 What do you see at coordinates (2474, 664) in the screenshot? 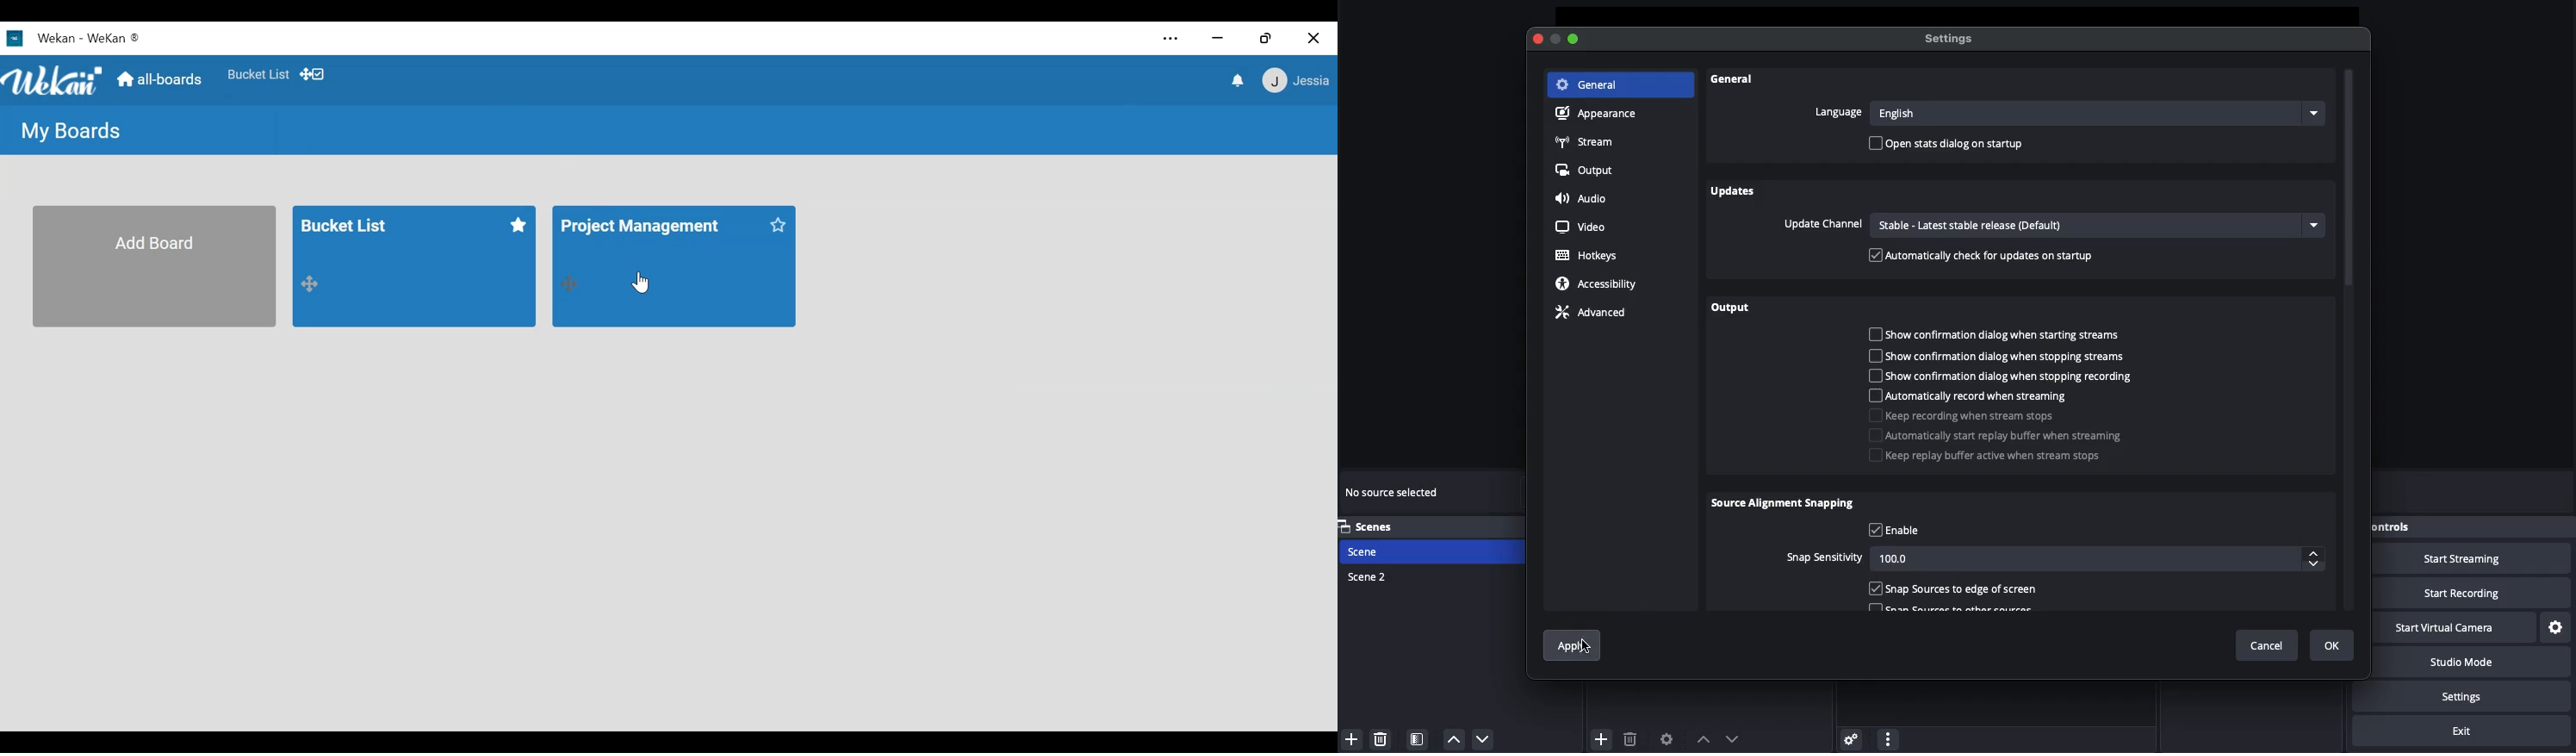
I see `Studio mode` at bounding box center [2474, 664].